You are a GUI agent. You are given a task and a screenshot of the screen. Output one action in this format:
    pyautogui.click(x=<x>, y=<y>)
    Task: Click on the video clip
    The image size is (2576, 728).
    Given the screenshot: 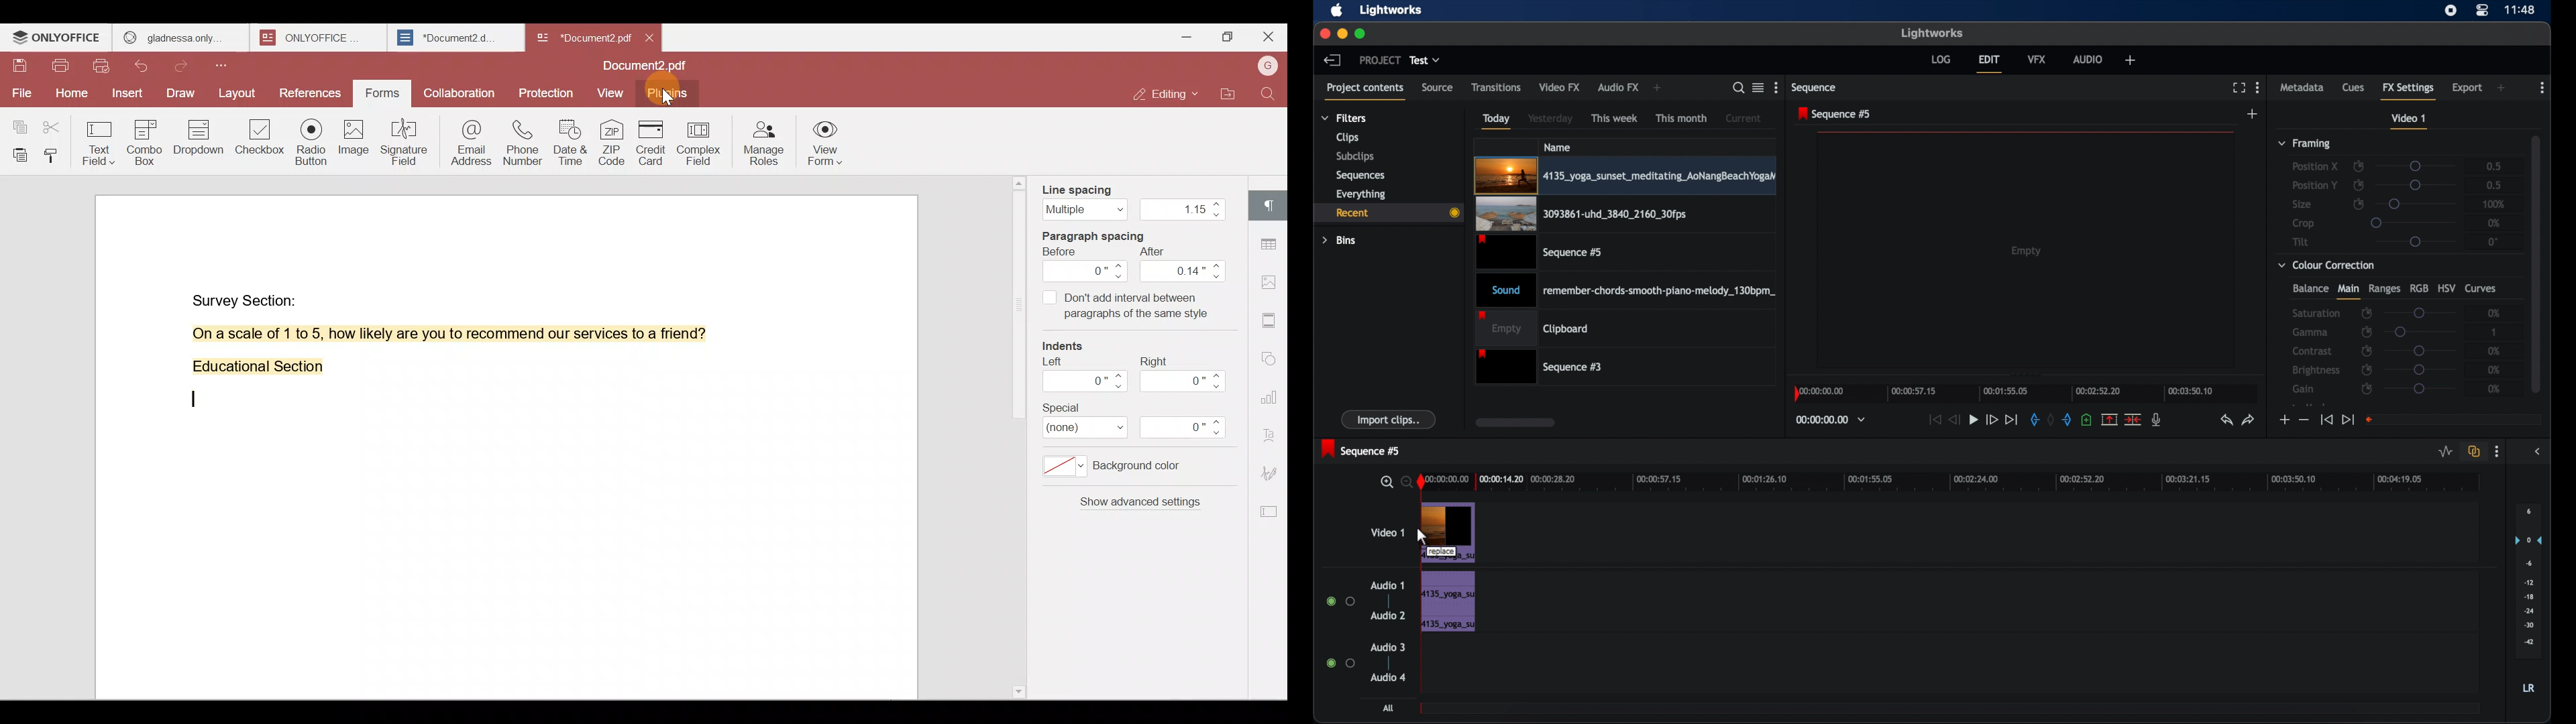 What is the action you would take?
    pyautogui.click(x=1541, y=252)
    